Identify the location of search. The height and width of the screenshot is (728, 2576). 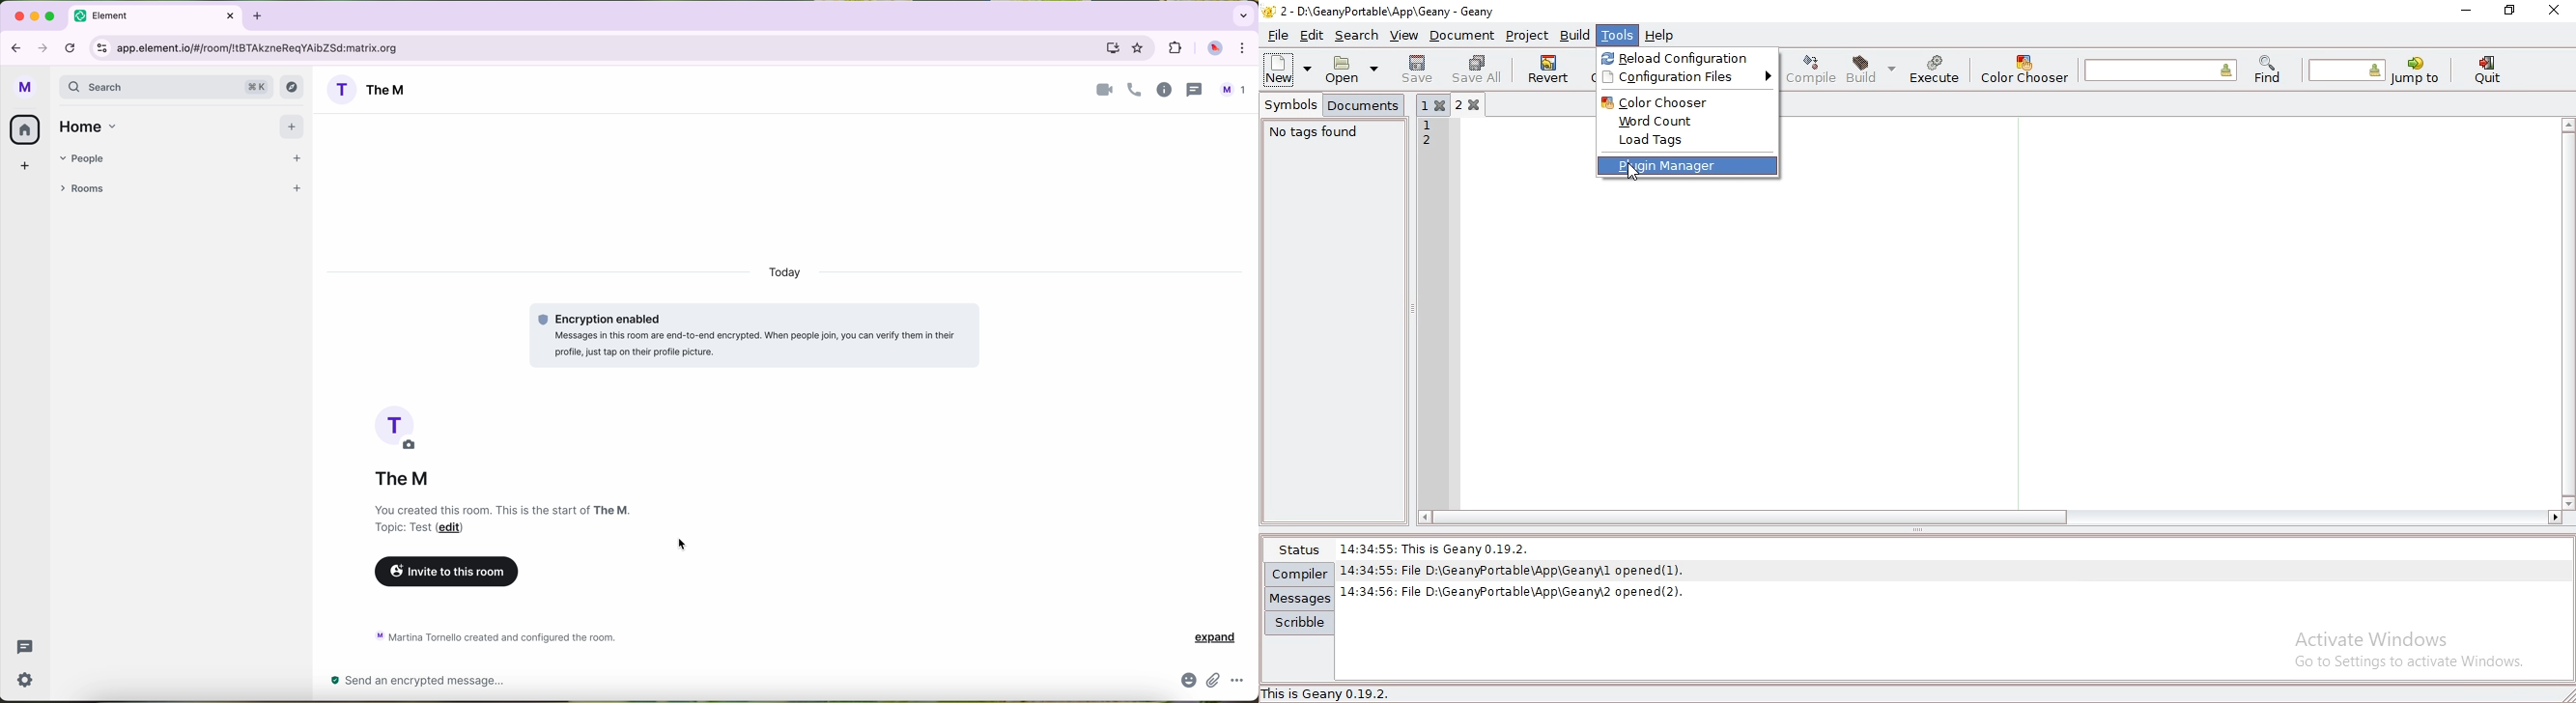
(1358, 35).